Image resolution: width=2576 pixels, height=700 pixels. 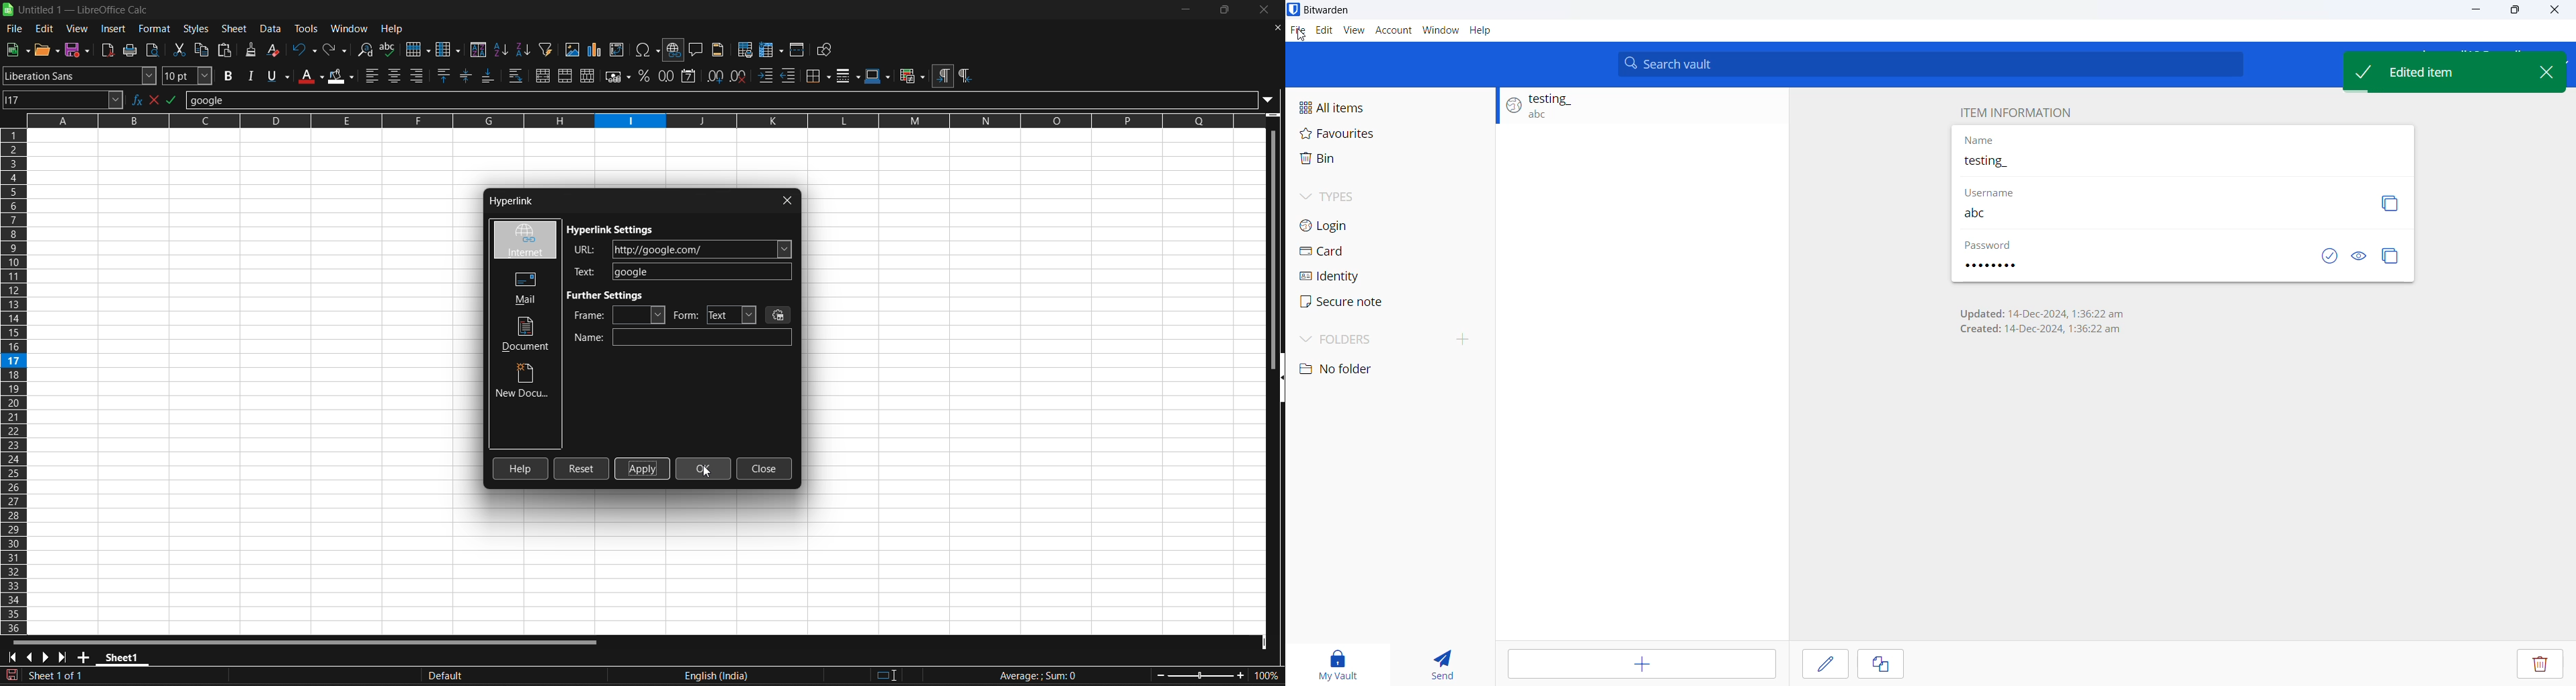 What do you see at coordinates (17, 50) in the screenshot?
I see `save` at bounding box center [17, 50].